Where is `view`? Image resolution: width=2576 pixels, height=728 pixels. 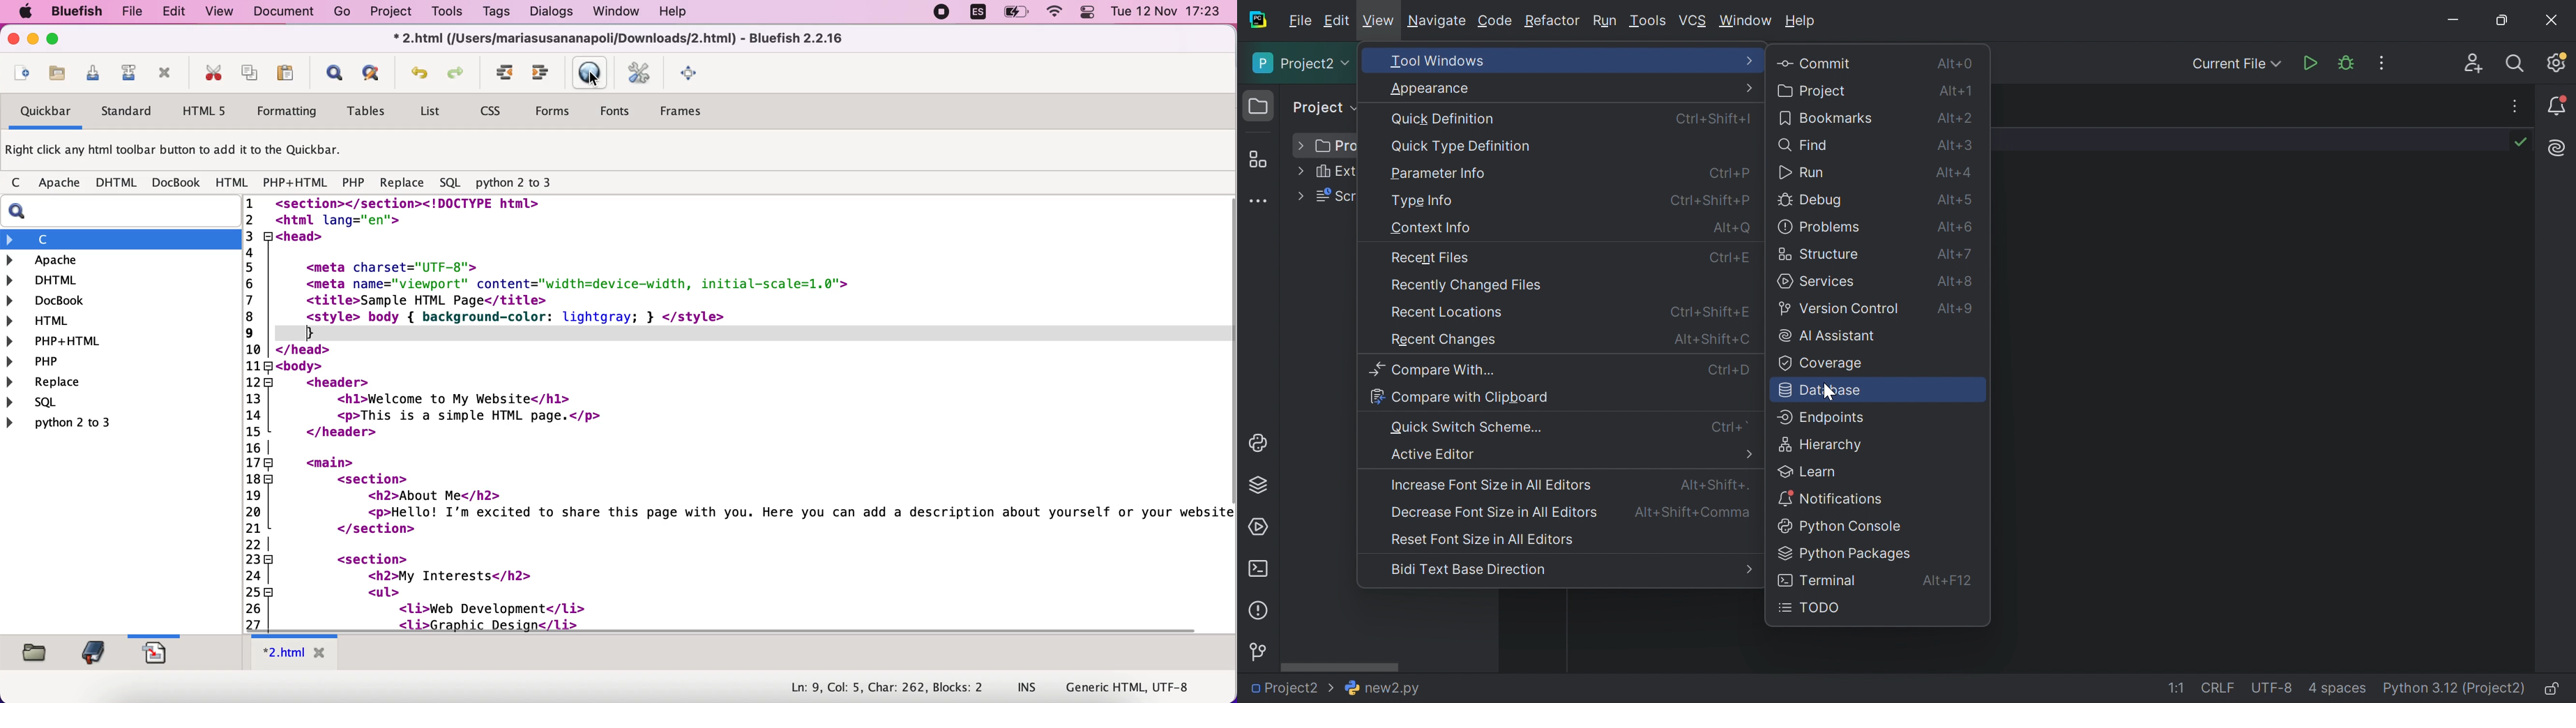 view is located at coordinates (219, 14).